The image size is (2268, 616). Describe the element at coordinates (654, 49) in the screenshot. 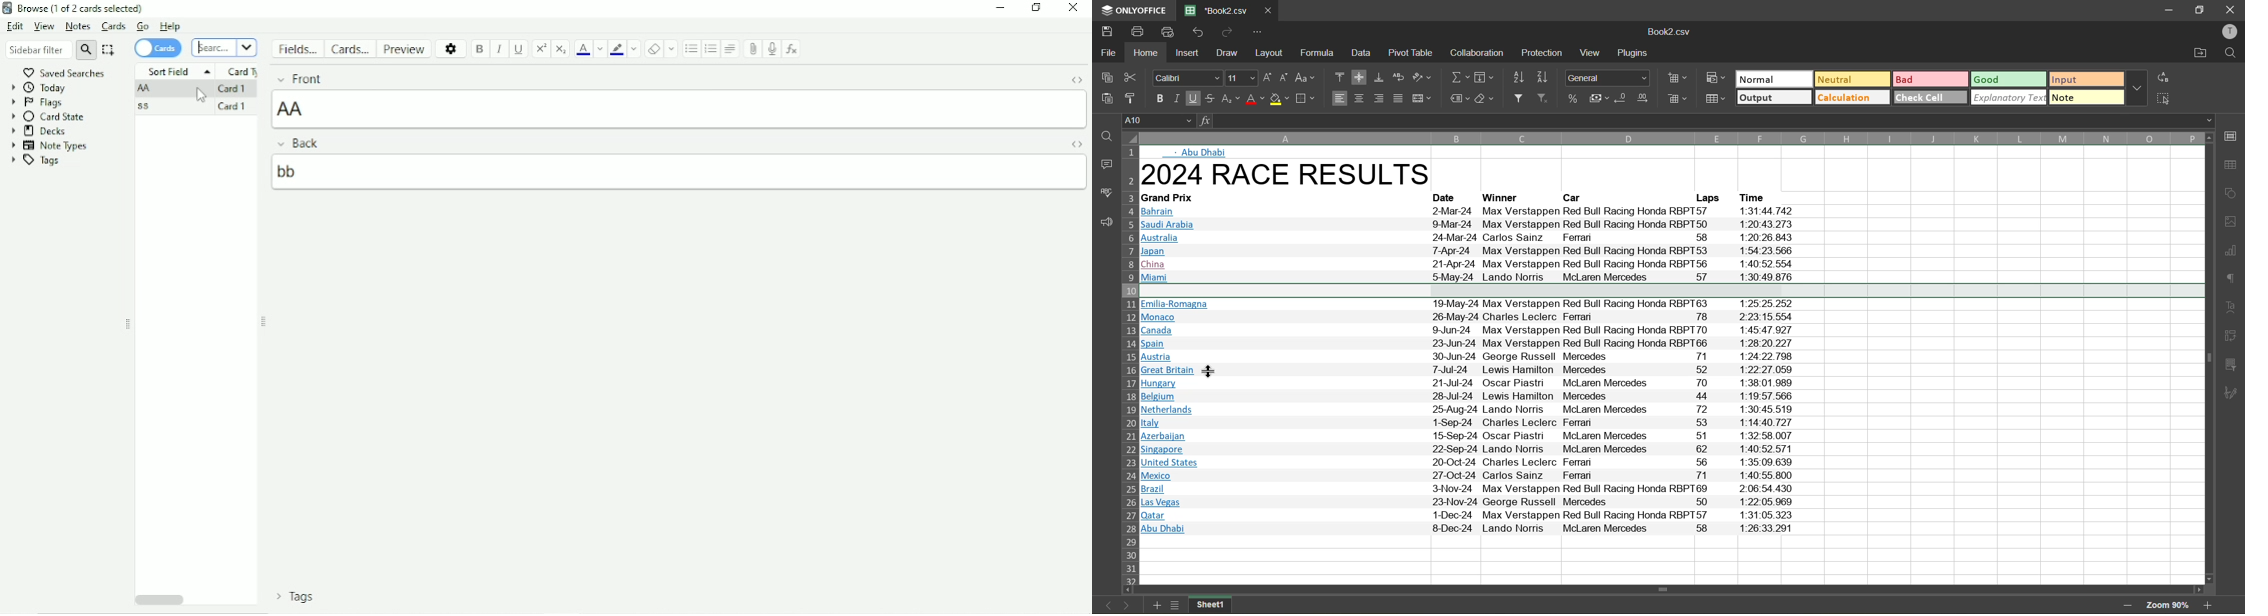

I see `Remove formatting` at that location.